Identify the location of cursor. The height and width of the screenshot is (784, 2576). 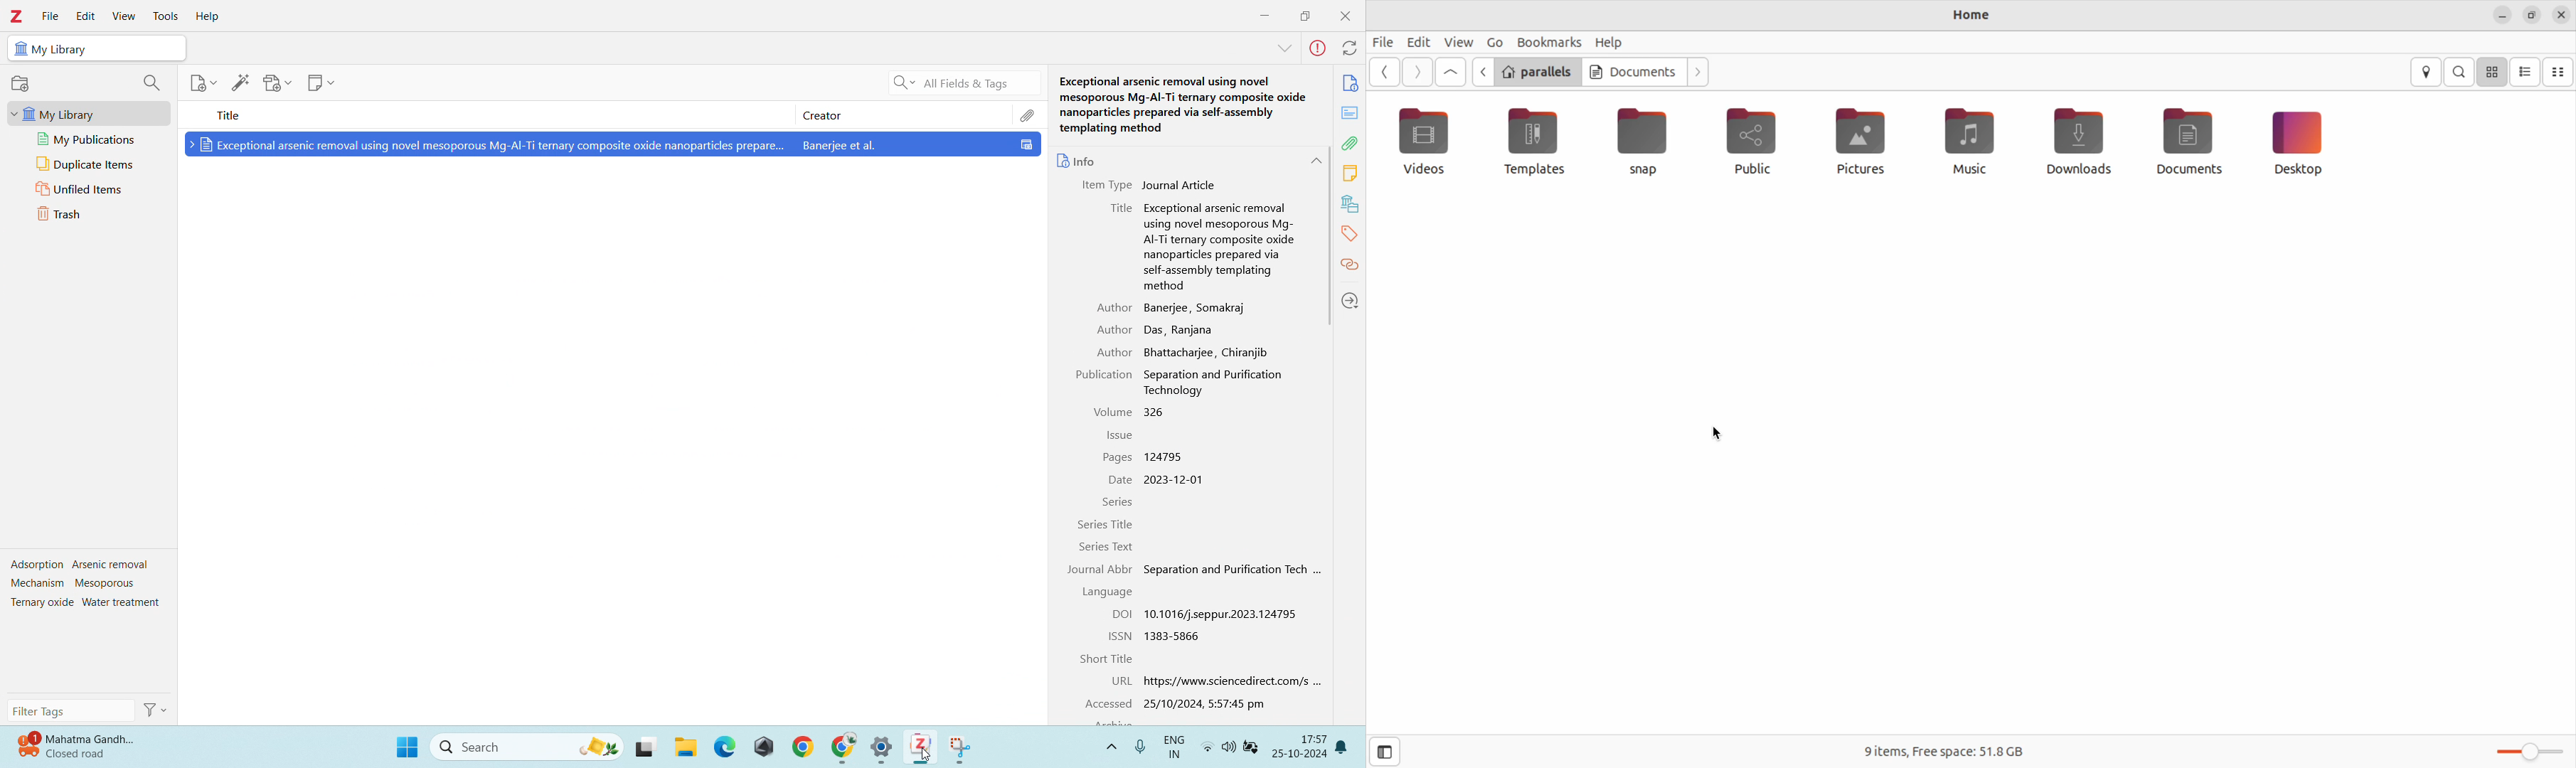
(1715, 436).